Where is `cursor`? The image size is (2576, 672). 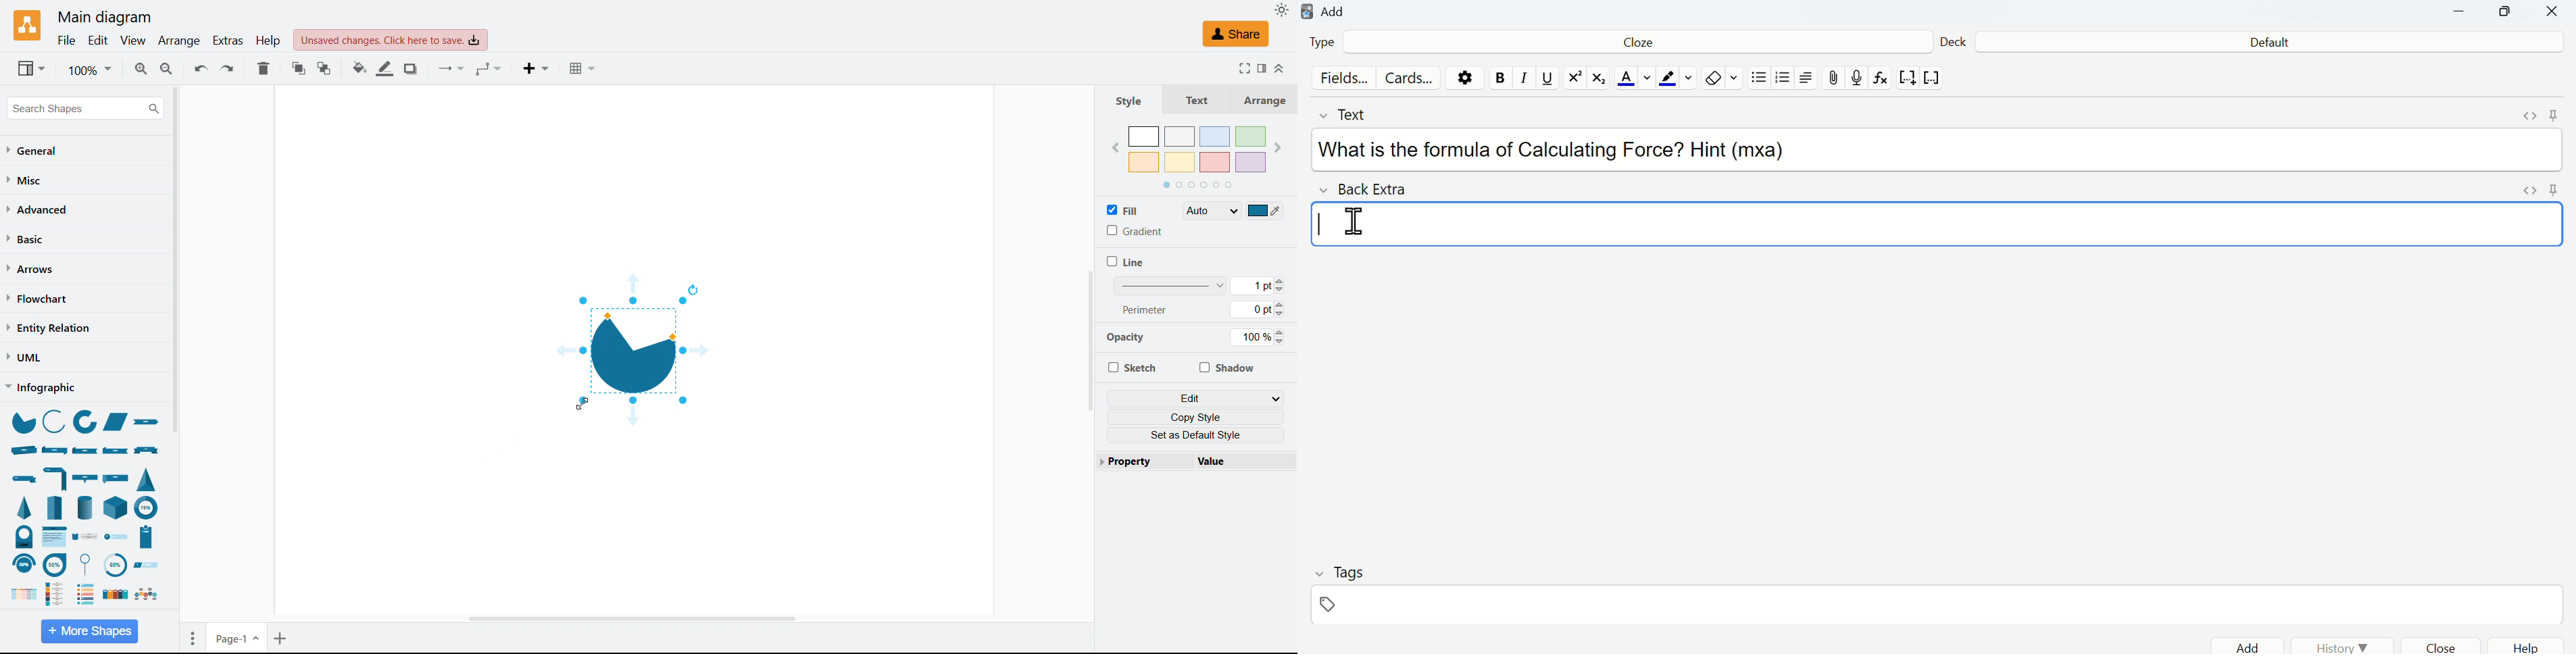
cursor is located at coordinates (1355, 220).